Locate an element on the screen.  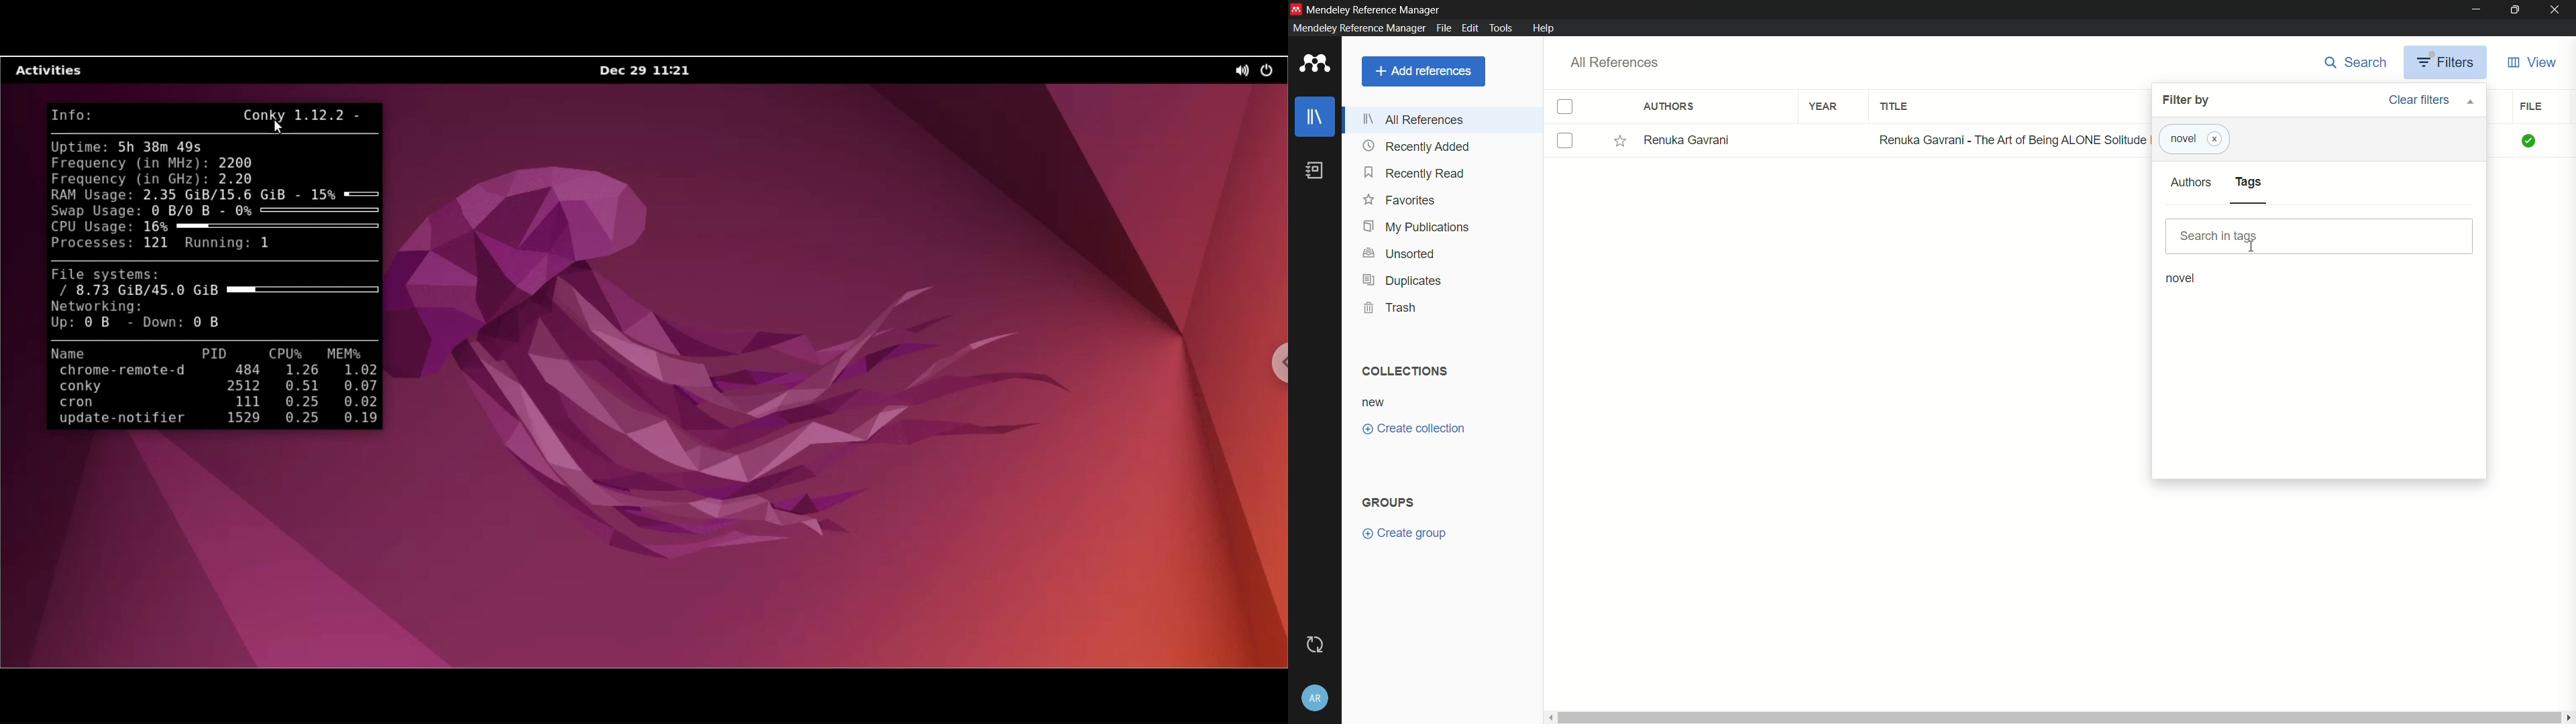
book is located at coordinates (1313, 171).